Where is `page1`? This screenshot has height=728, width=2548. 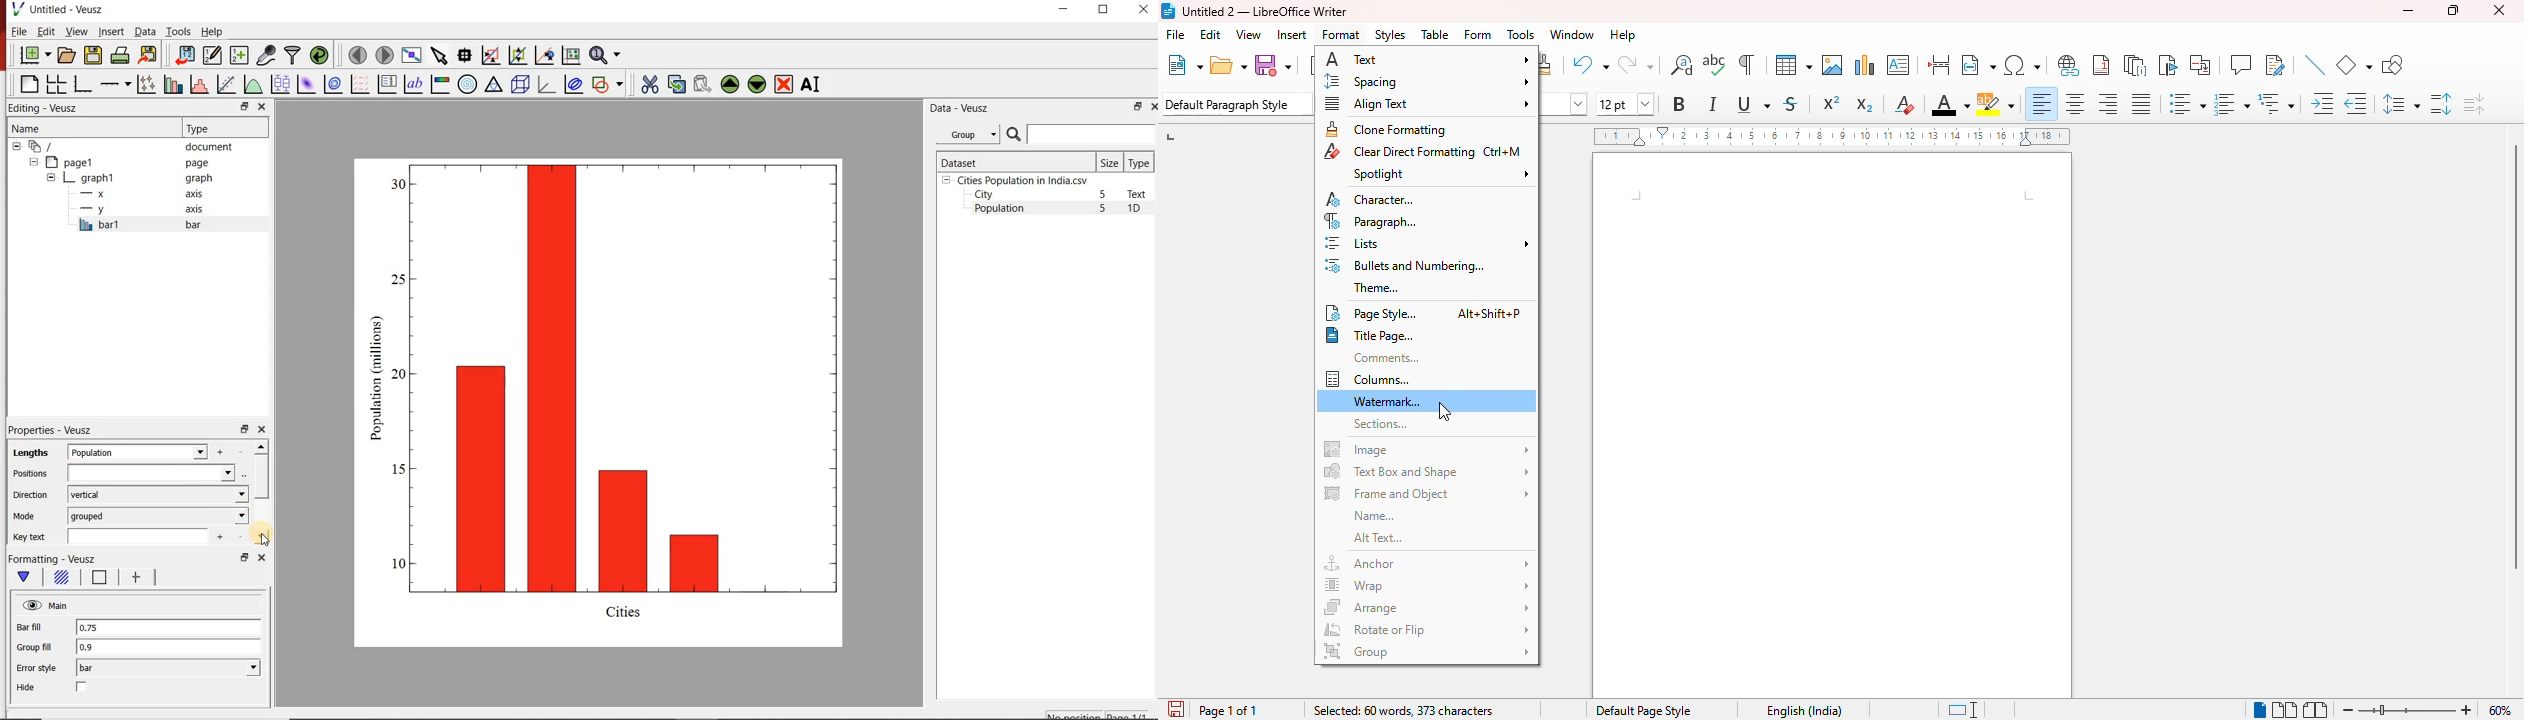
page1 is located at coordinates (123, 162).